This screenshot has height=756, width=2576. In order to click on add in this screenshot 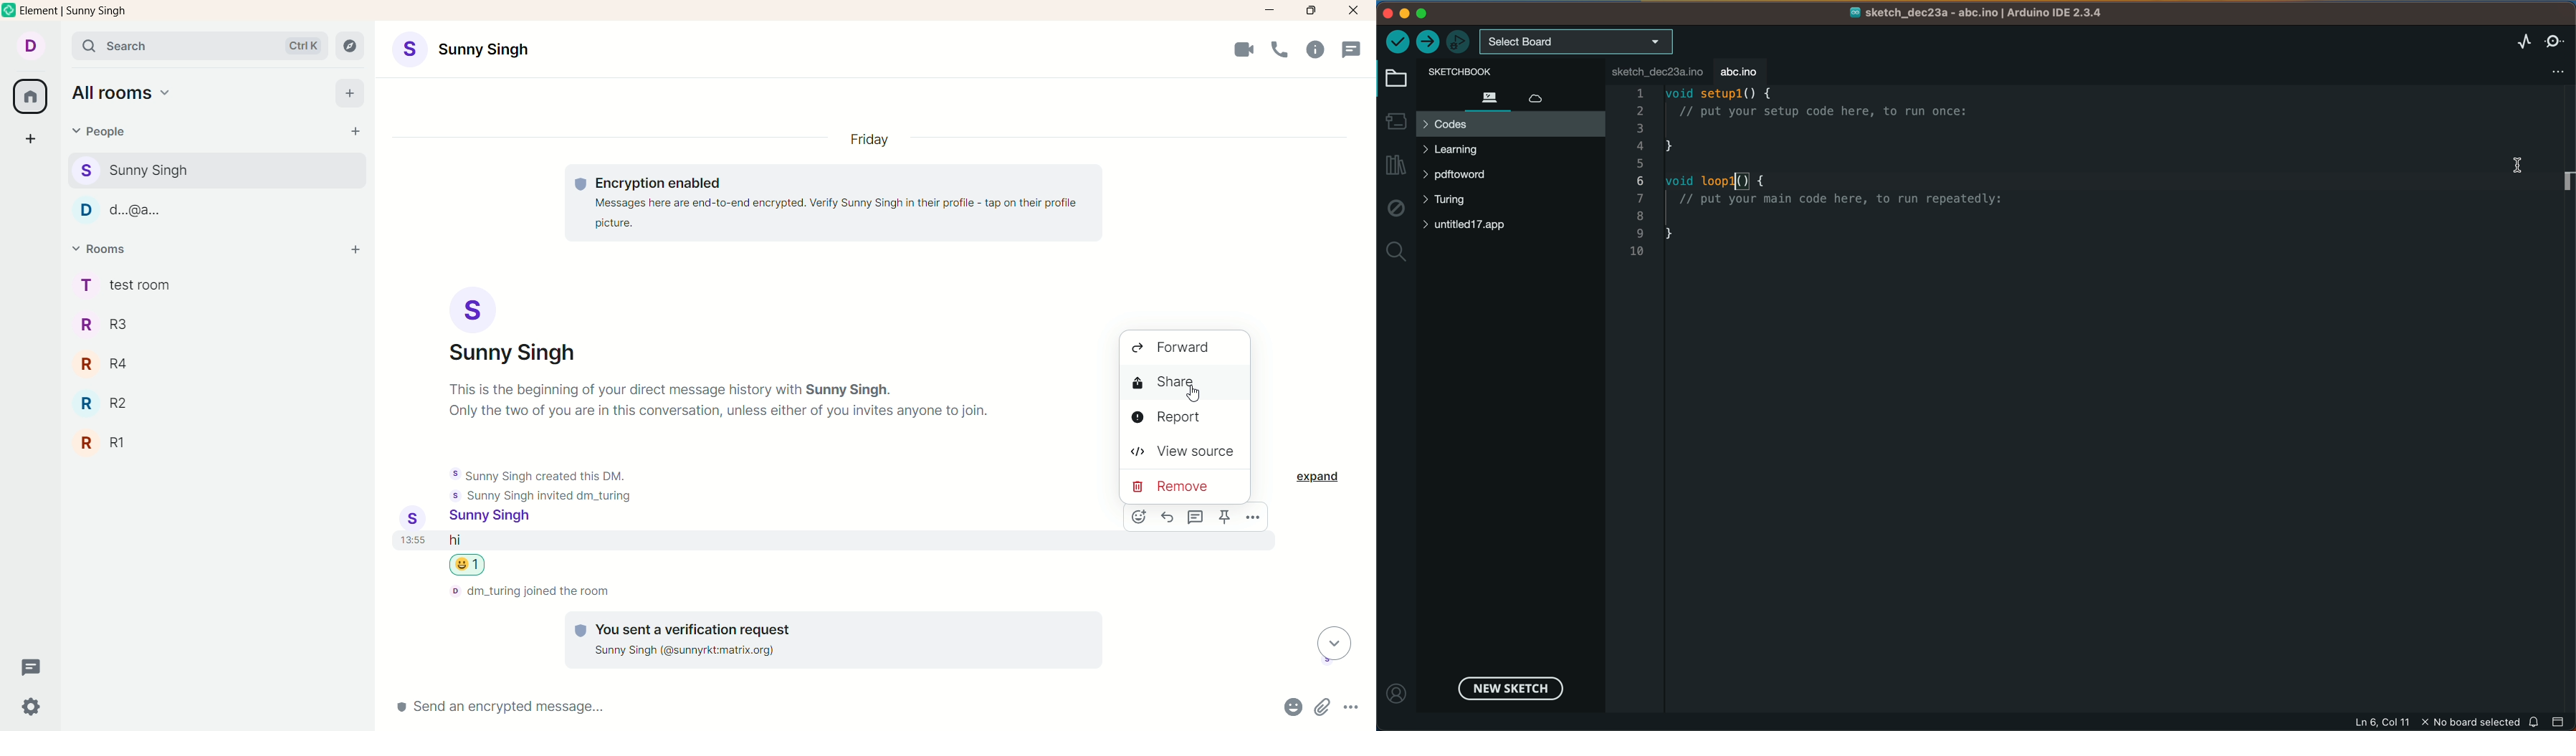, I will do `click(351, 95)`.